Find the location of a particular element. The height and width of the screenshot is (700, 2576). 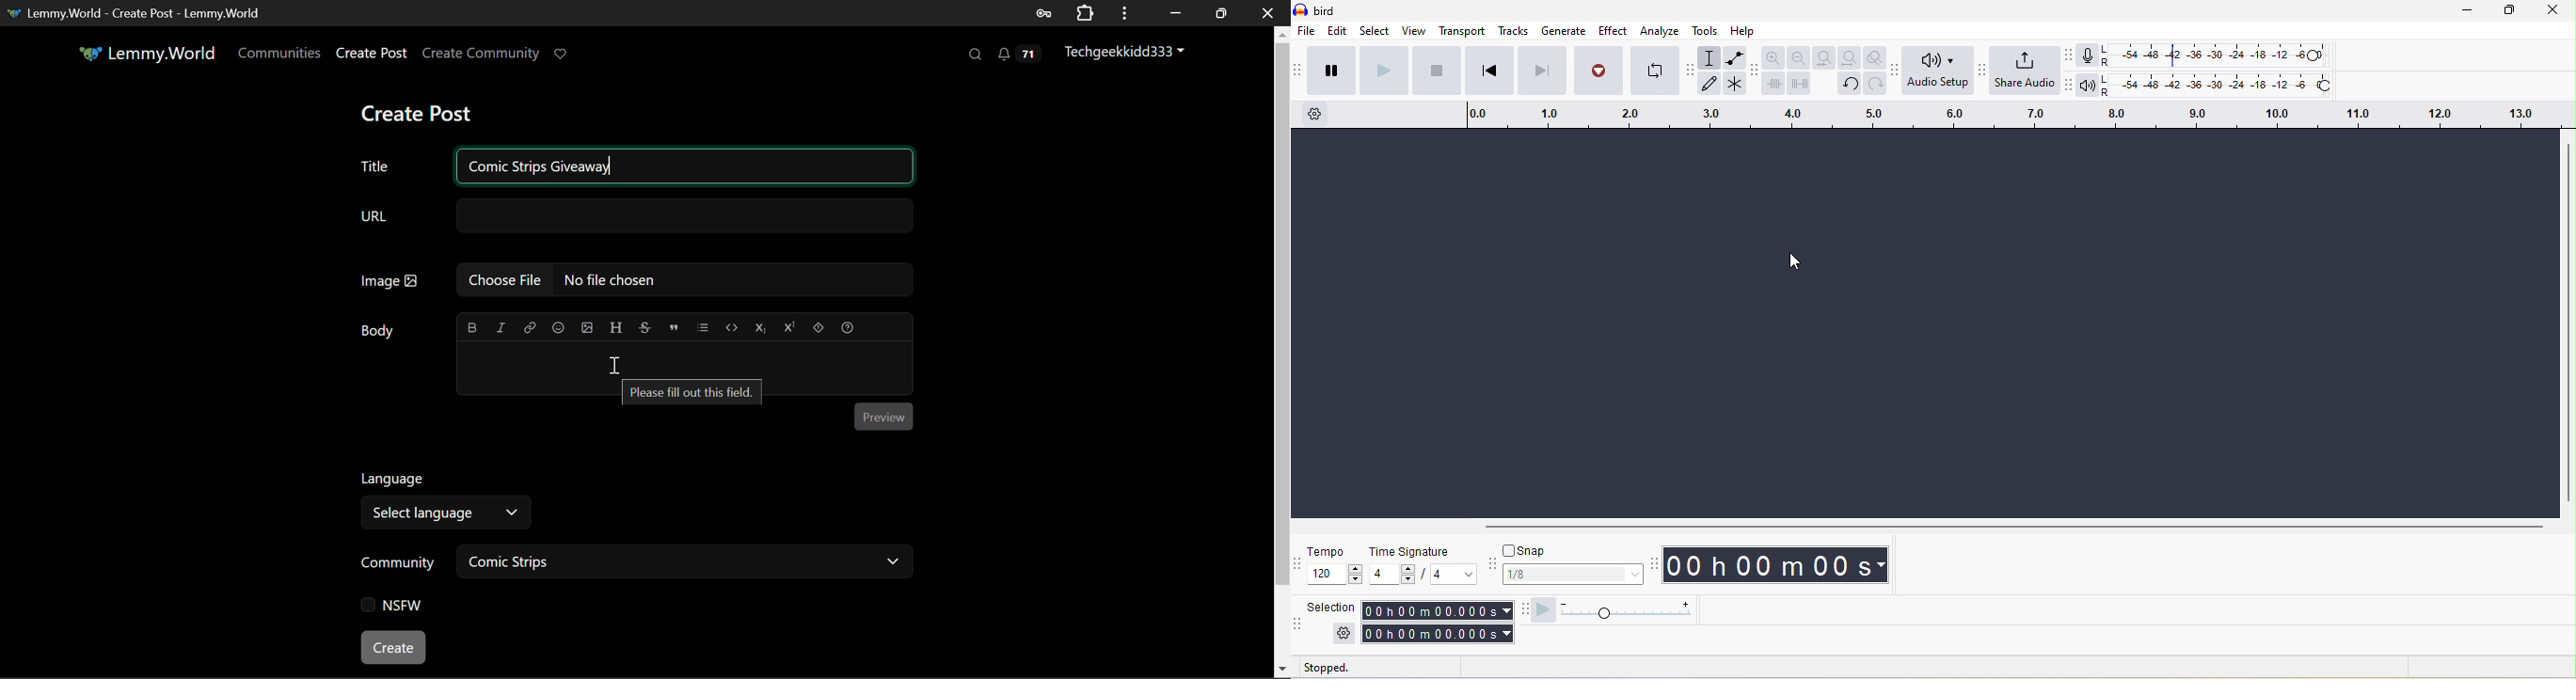

record meter is located at coordinates (2089, 55).